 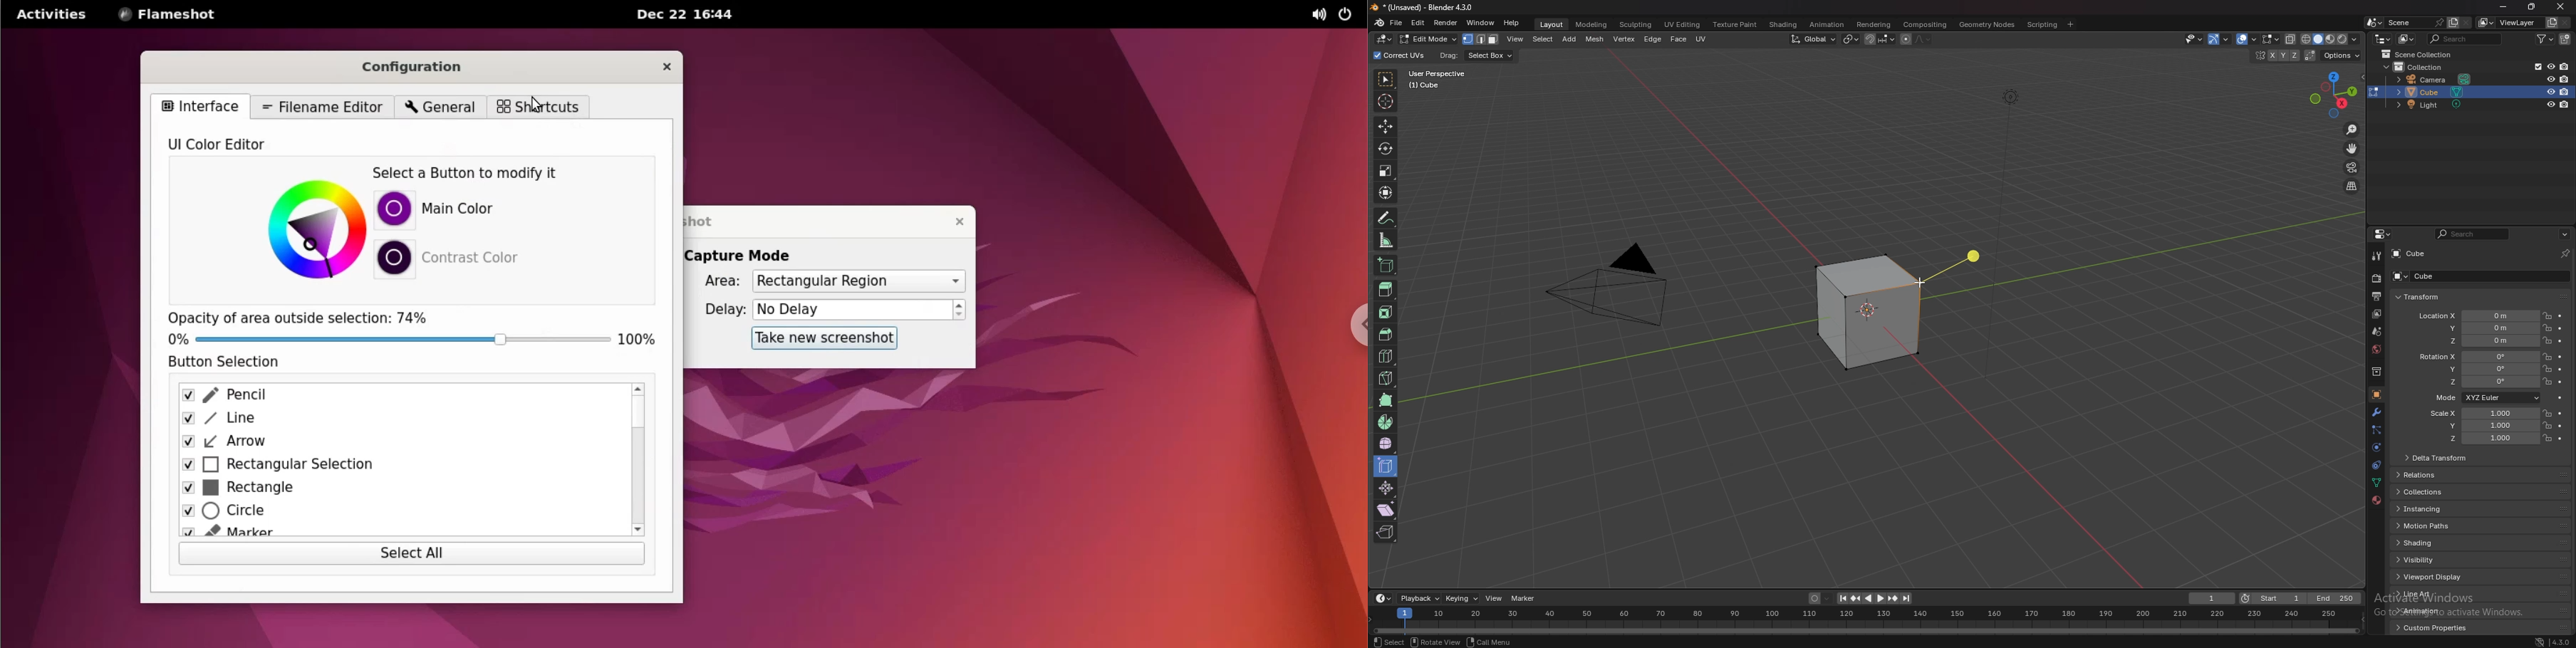 What do you see at coordinates (2071, 25) in the screenshot?
I see `add workspace` at bounding box center [2071, 25].